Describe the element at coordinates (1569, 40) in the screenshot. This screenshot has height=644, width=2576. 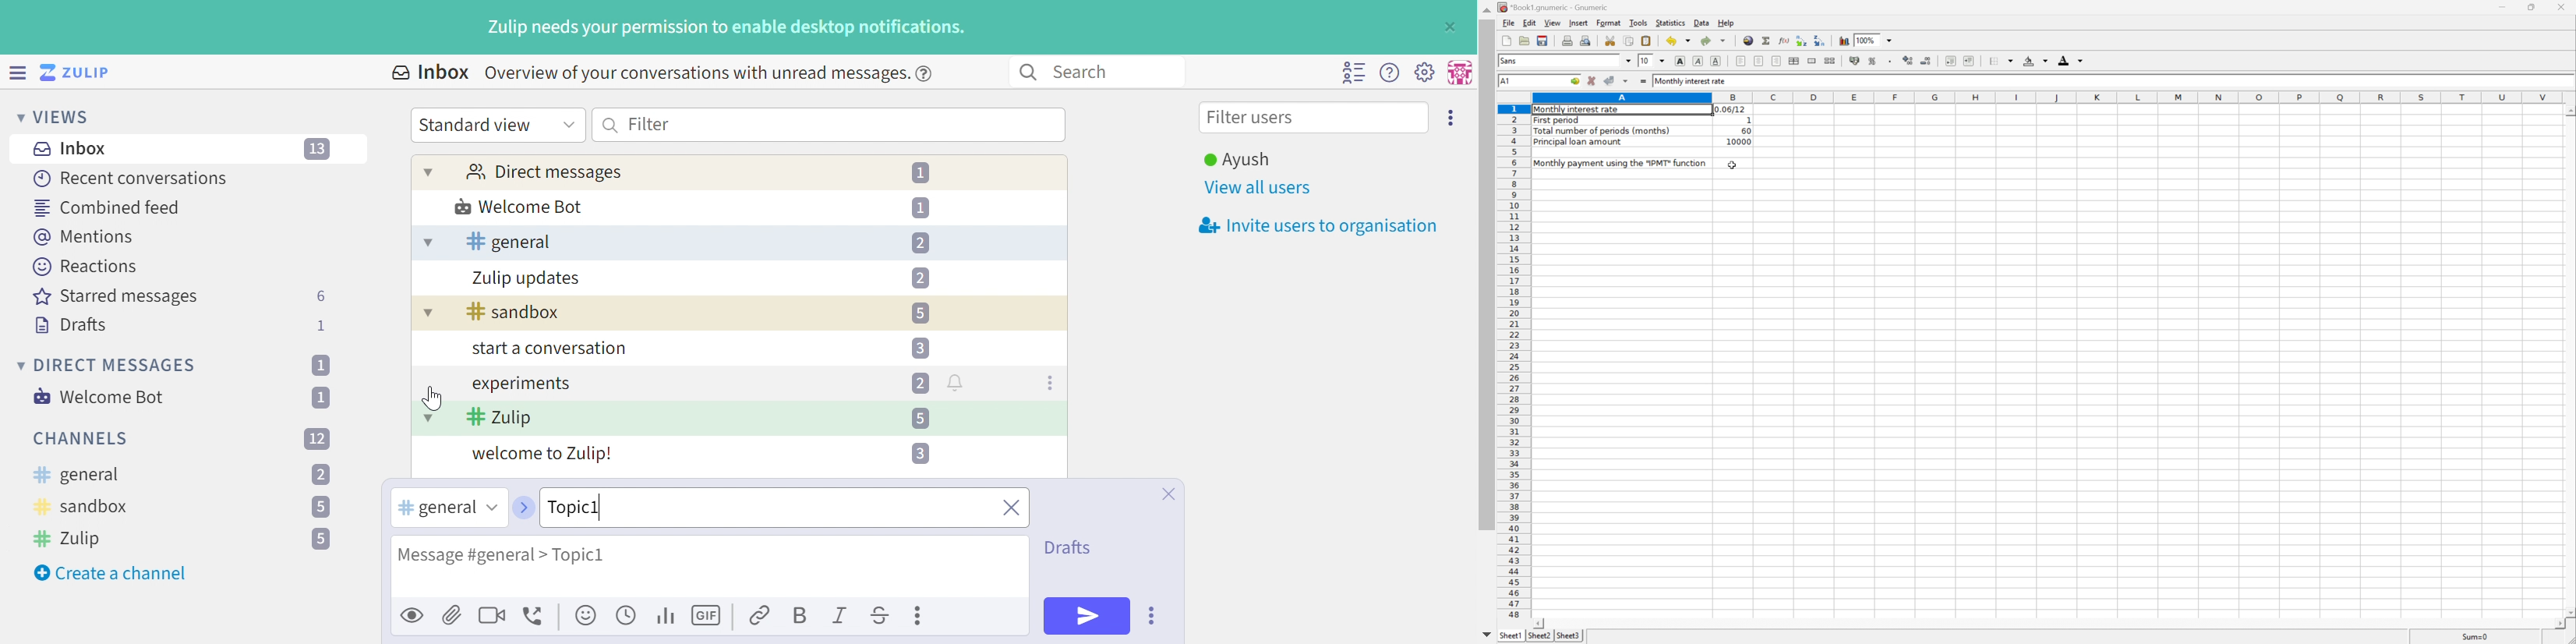
I see `Print current file` at that location.